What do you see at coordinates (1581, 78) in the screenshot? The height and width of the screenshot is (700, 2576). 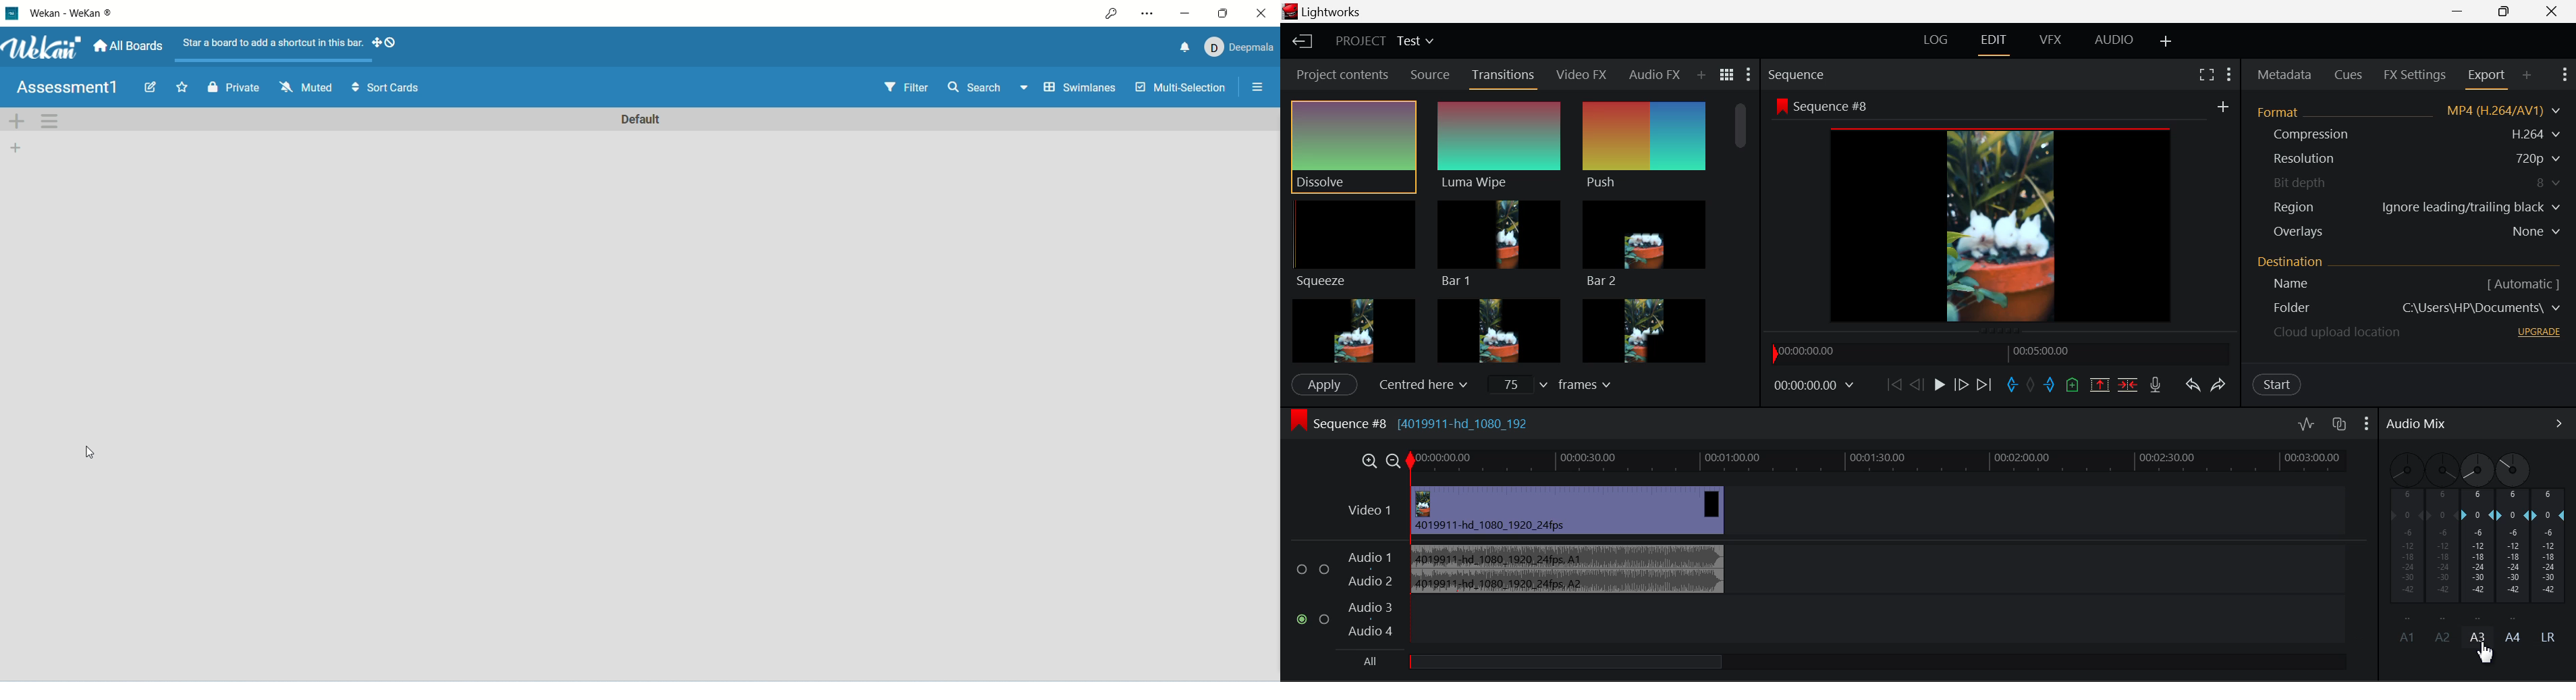 I see `Video FX` at bounding box center [1581, 78].